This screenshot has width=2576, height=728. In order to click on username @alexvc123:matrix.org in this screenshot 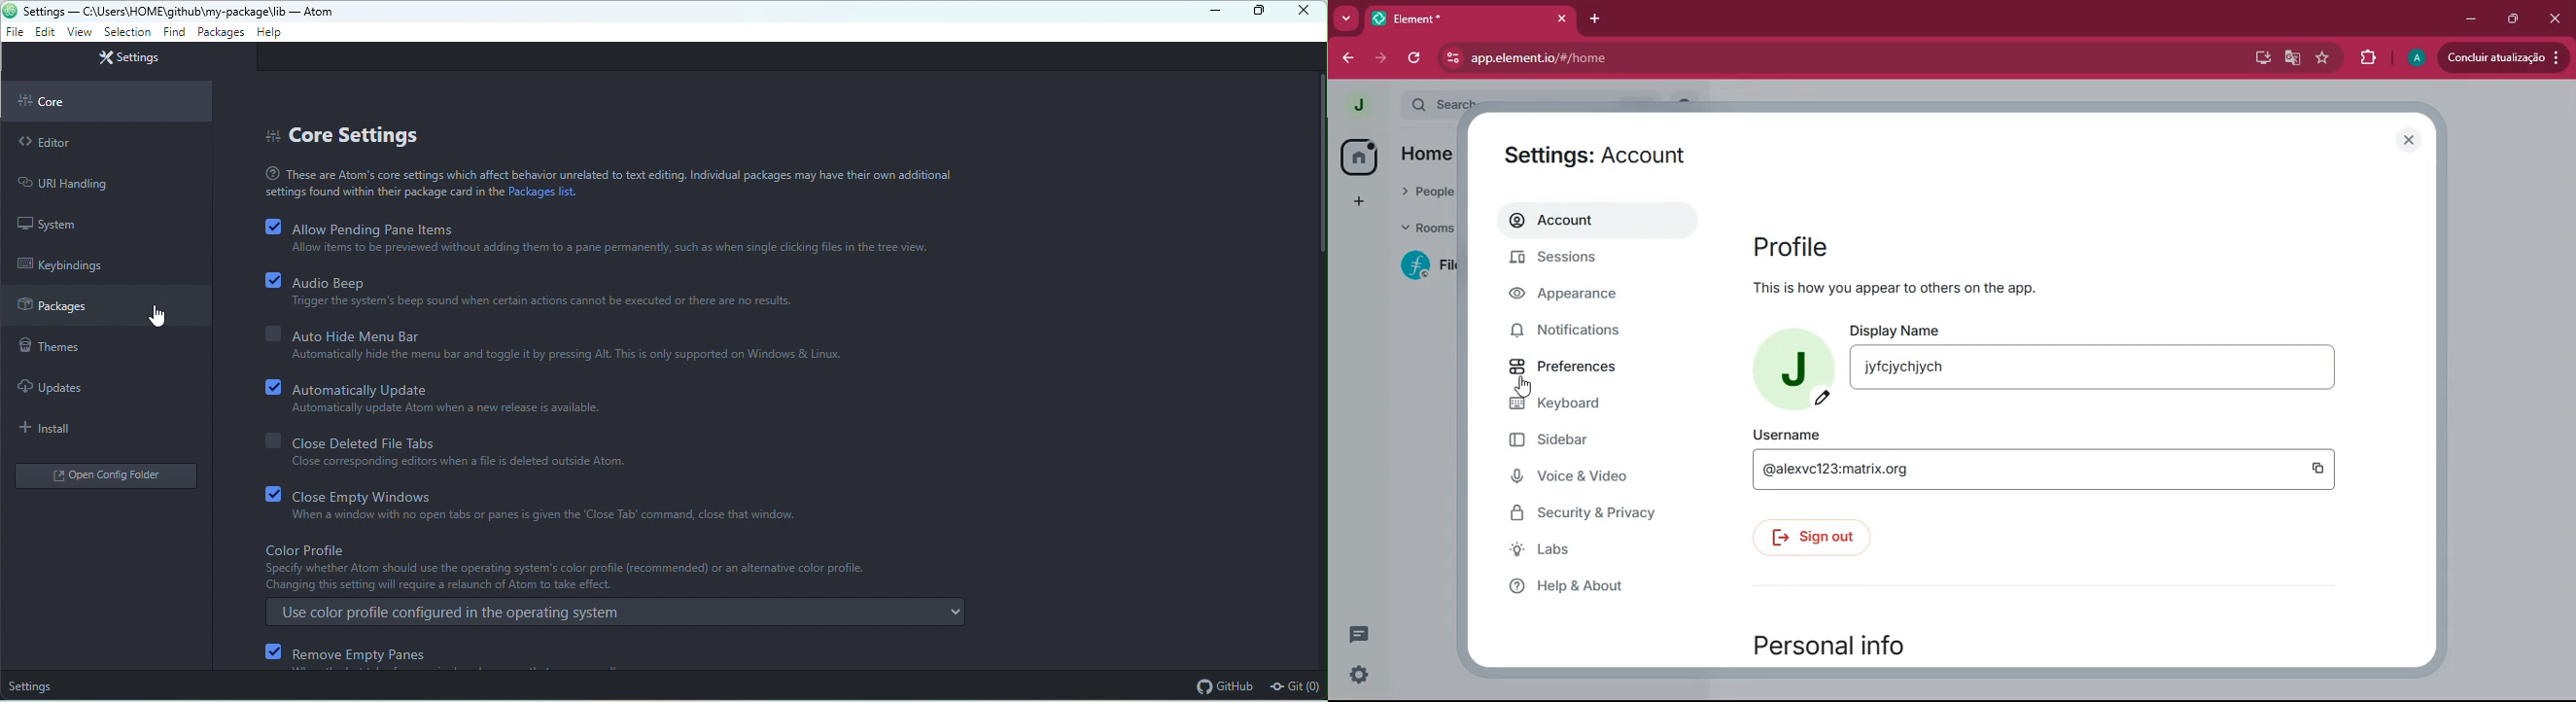, I will do `click(2048, 461)`.